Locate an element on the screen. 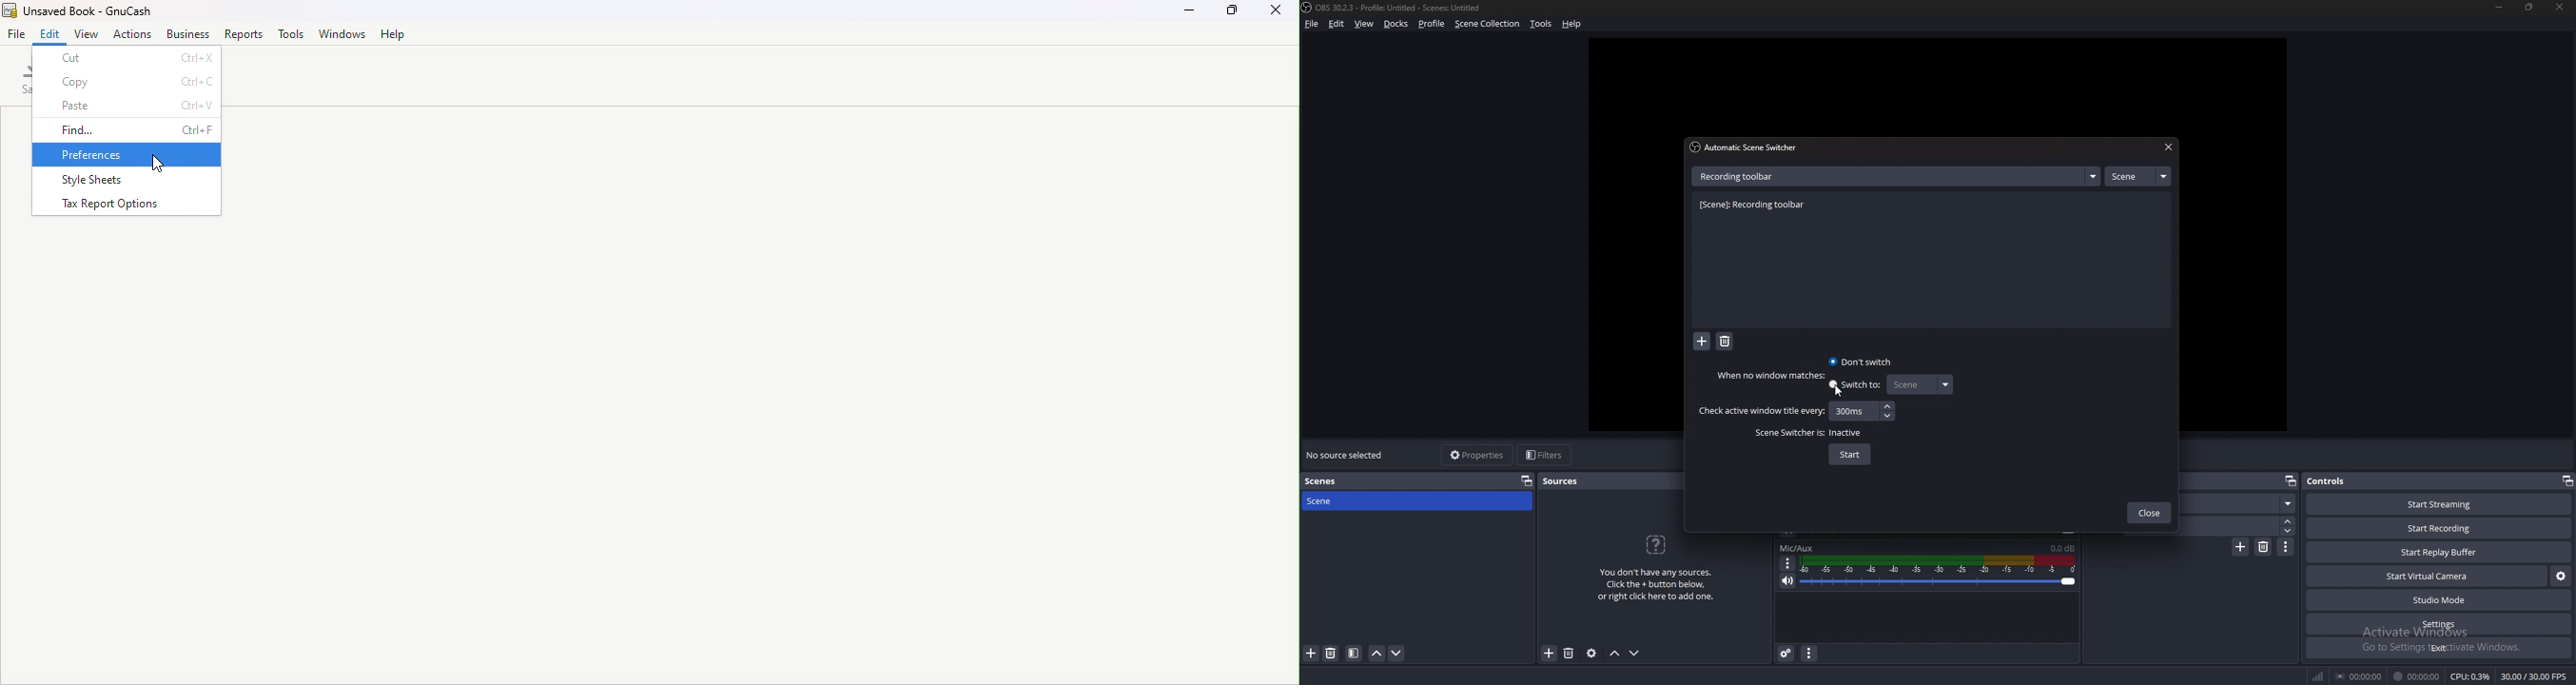 Image resolution: width=2576 pixels, height=700 pixels. info is located at coordinates (1656, 566).